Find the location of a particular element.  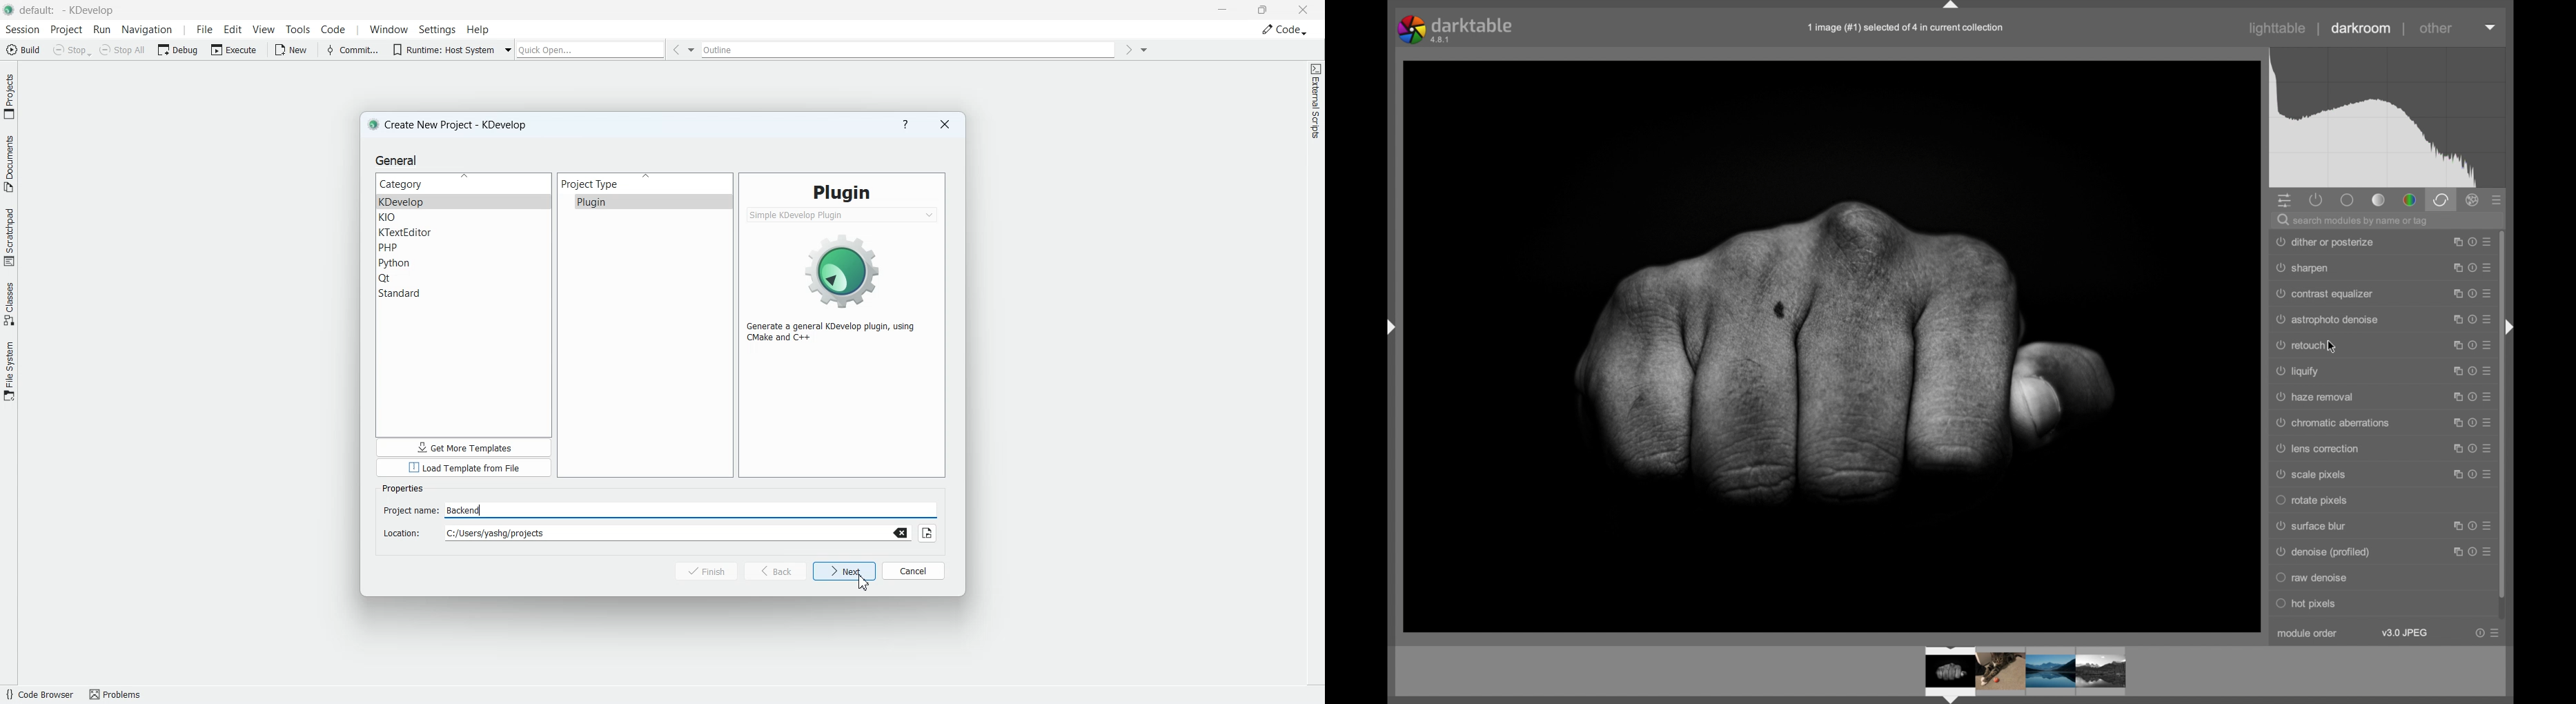

help is located at coordinates (2469, 397).